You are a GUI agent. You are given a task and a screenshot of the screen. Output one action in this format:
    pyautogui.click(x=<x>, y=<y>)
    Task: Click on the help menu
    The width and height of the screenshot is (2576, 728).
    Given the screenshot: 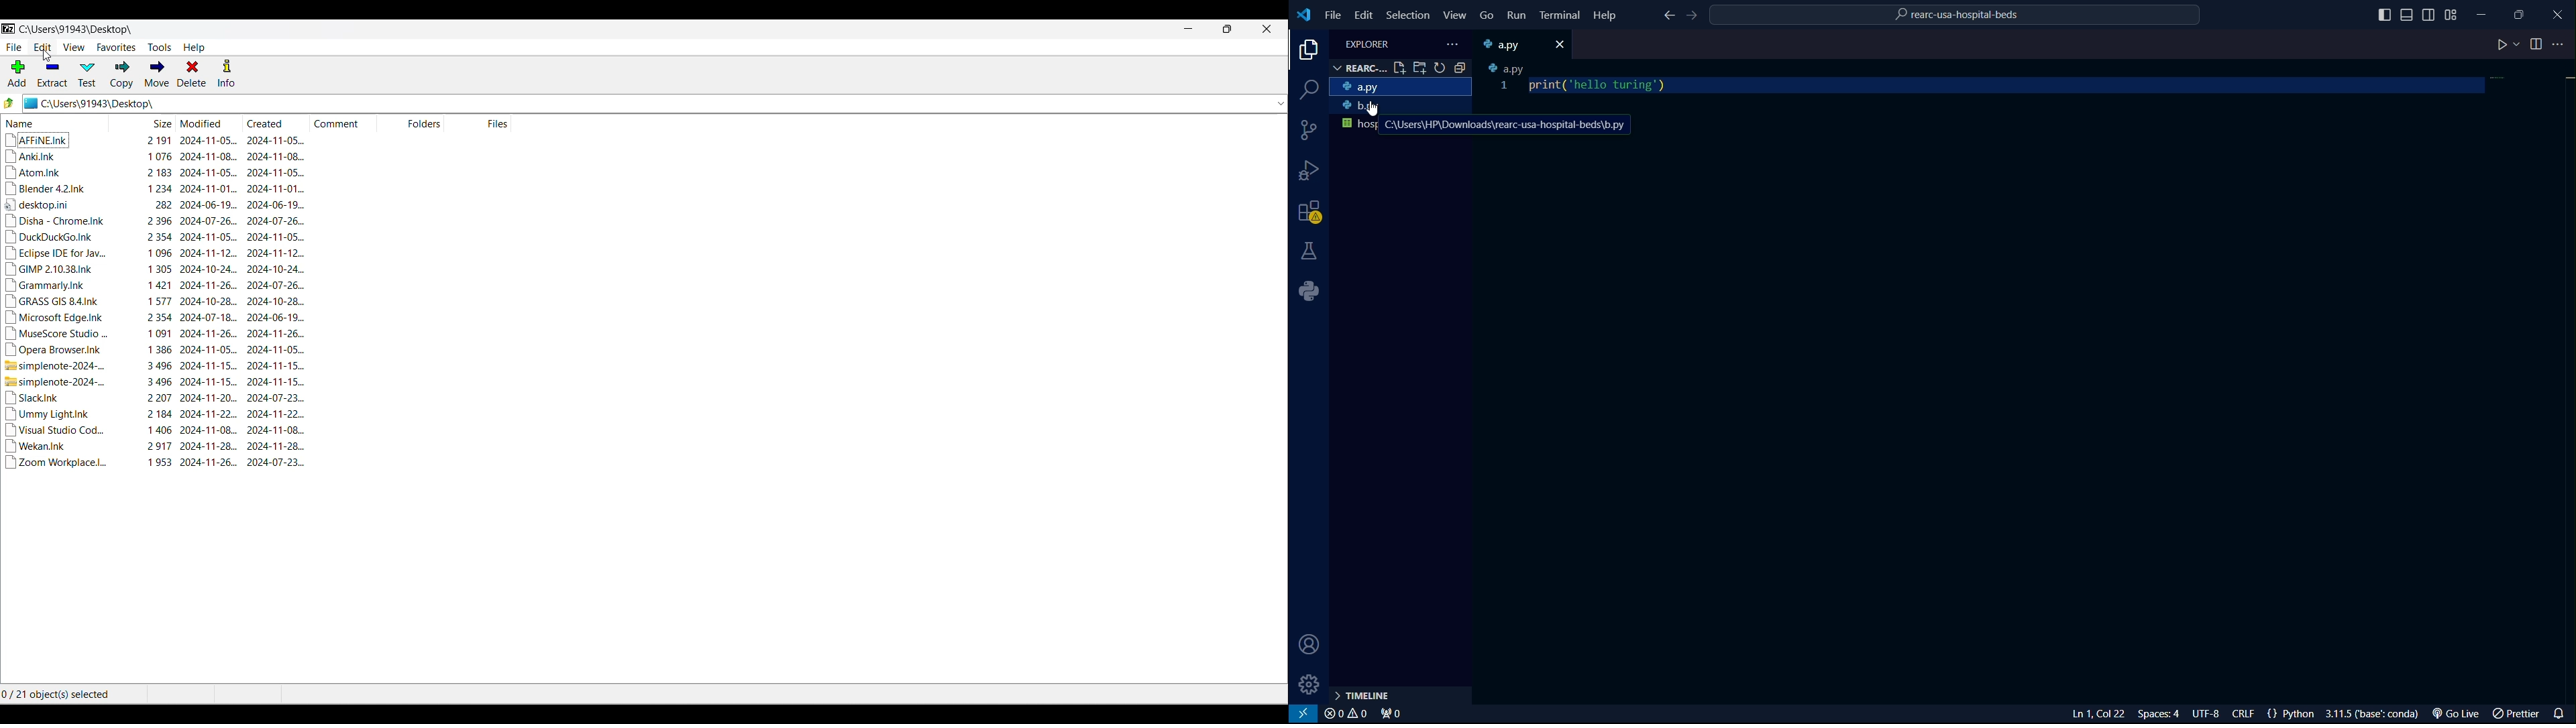 What is the action you would take?
    pyautogui.click(x=1605, y=15)
    